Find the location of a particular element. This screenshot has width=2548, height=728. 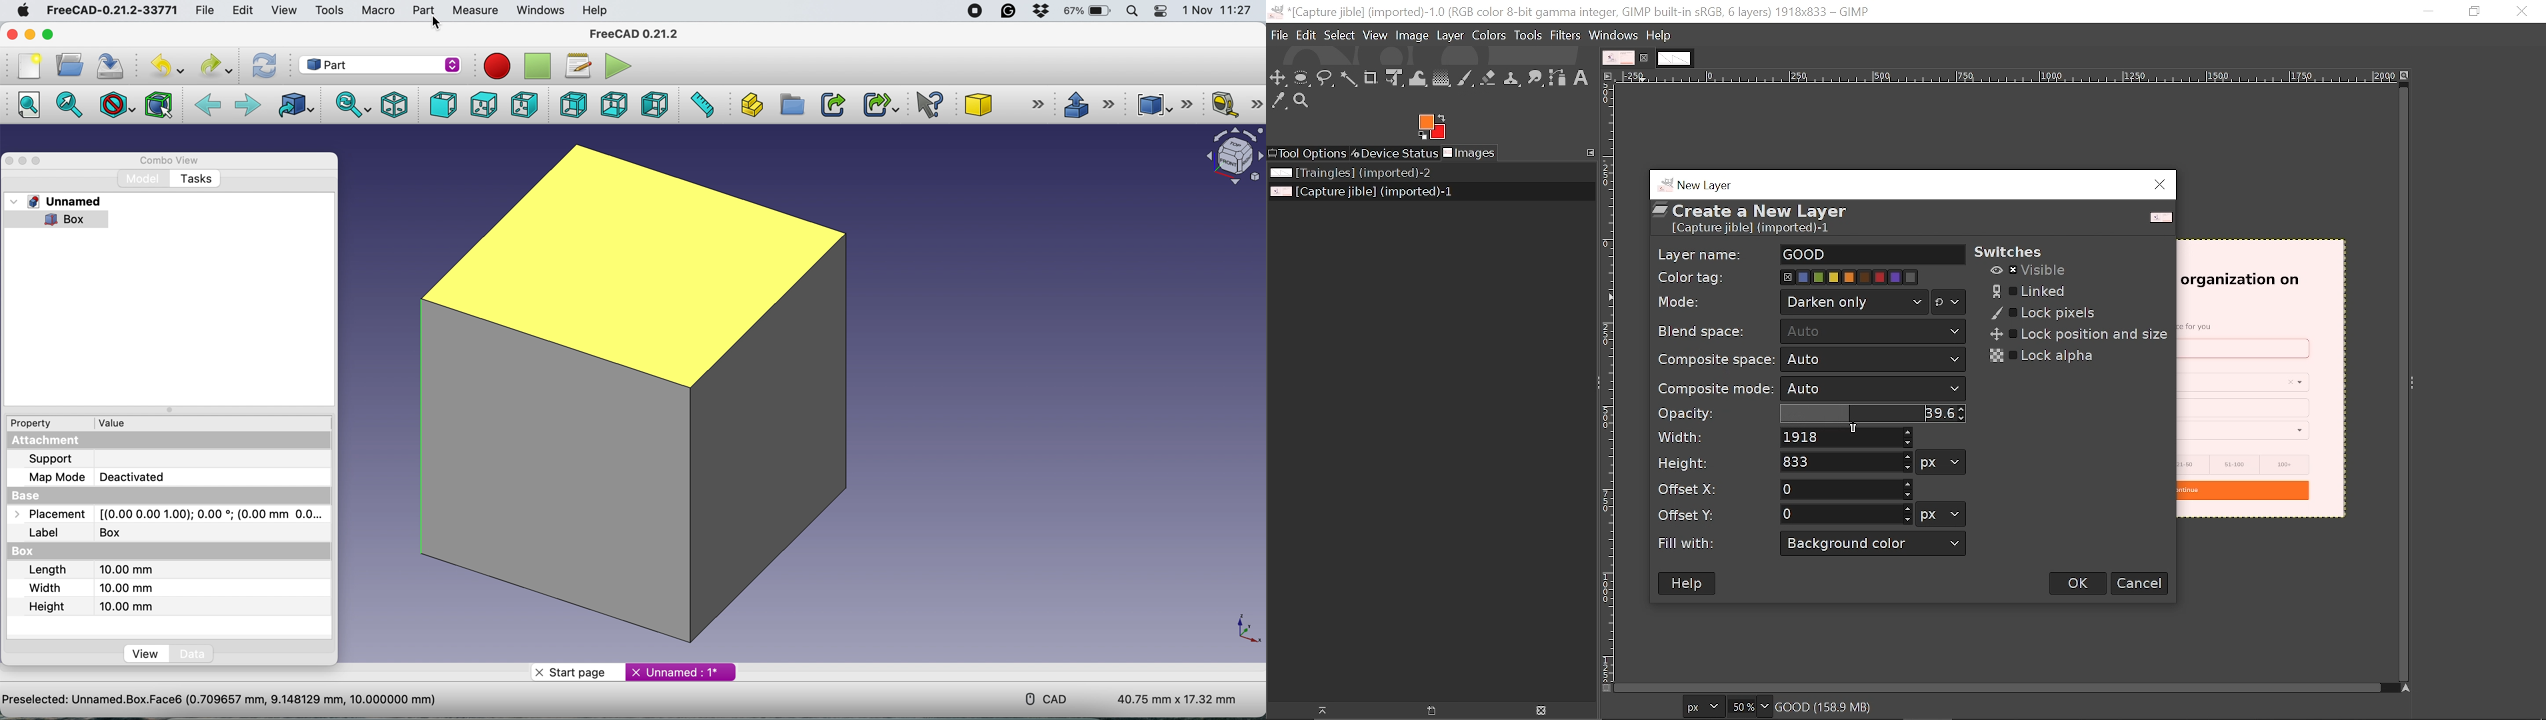

battery is located at coordinates (1089, 12).